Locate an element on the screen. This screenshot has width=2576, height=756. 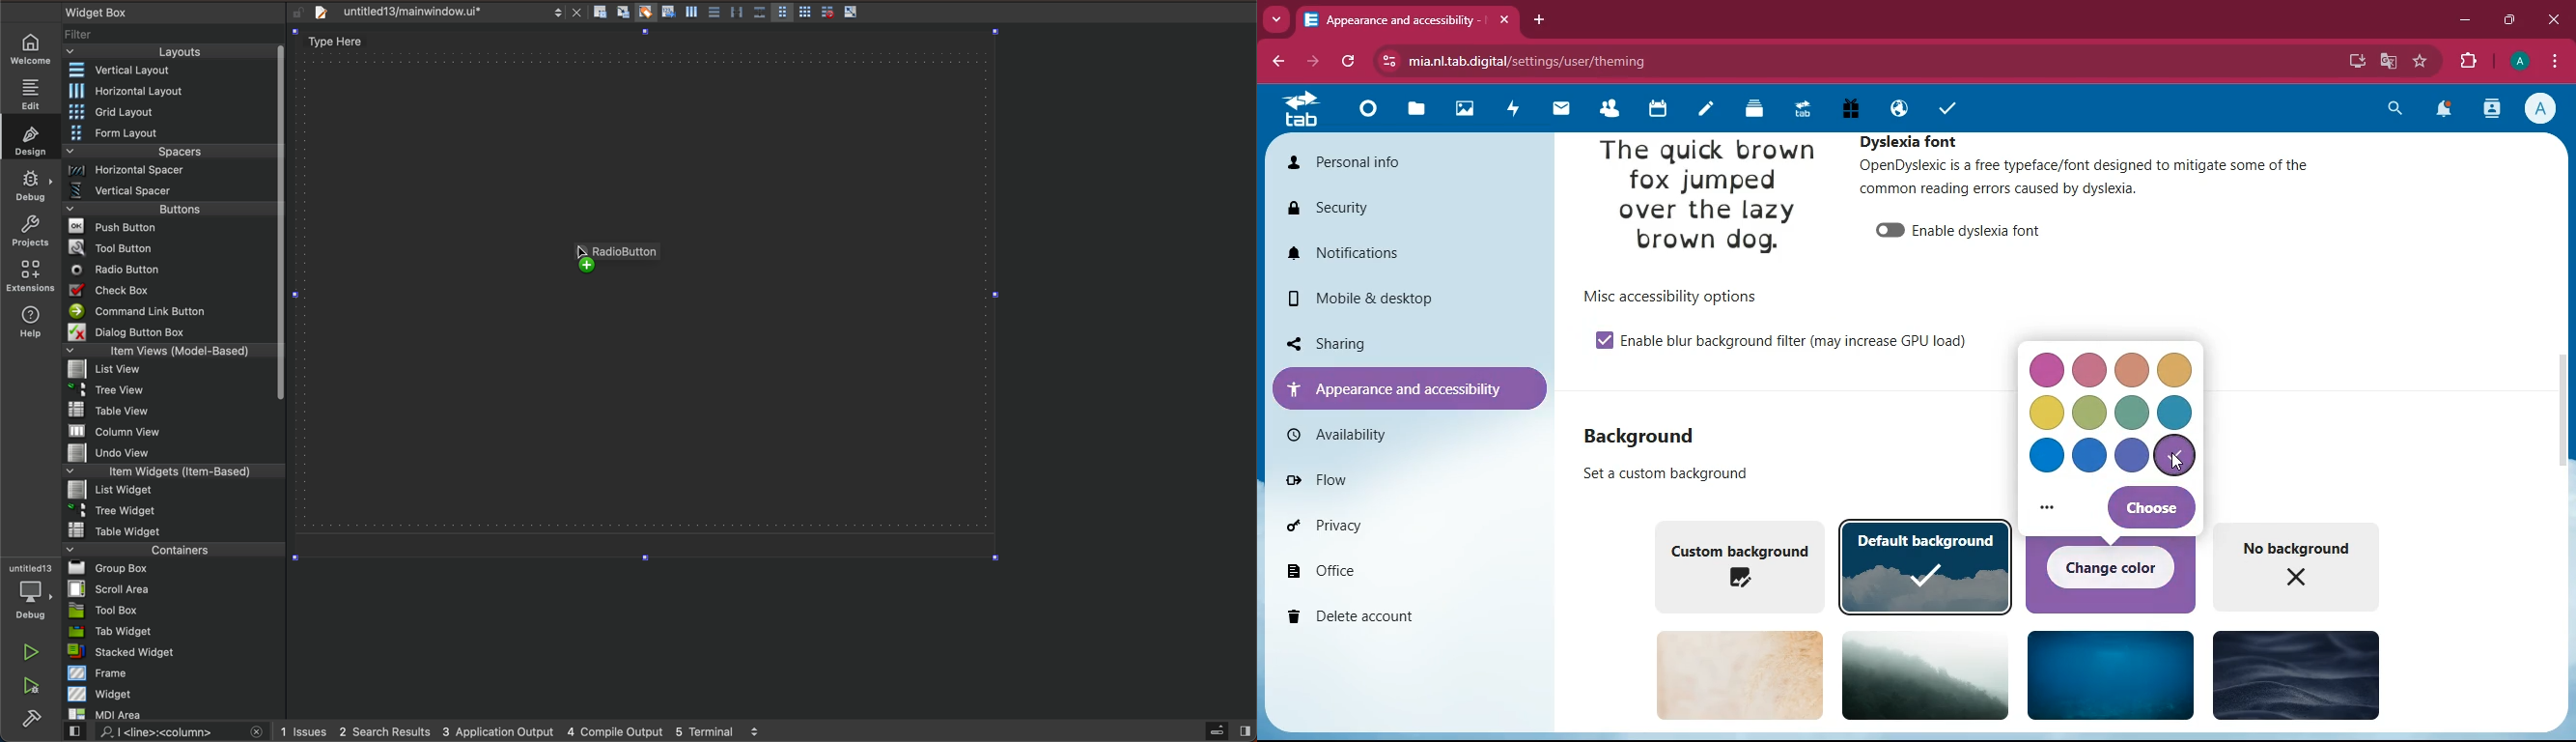
privacy is located at coordinates (1389, 525).